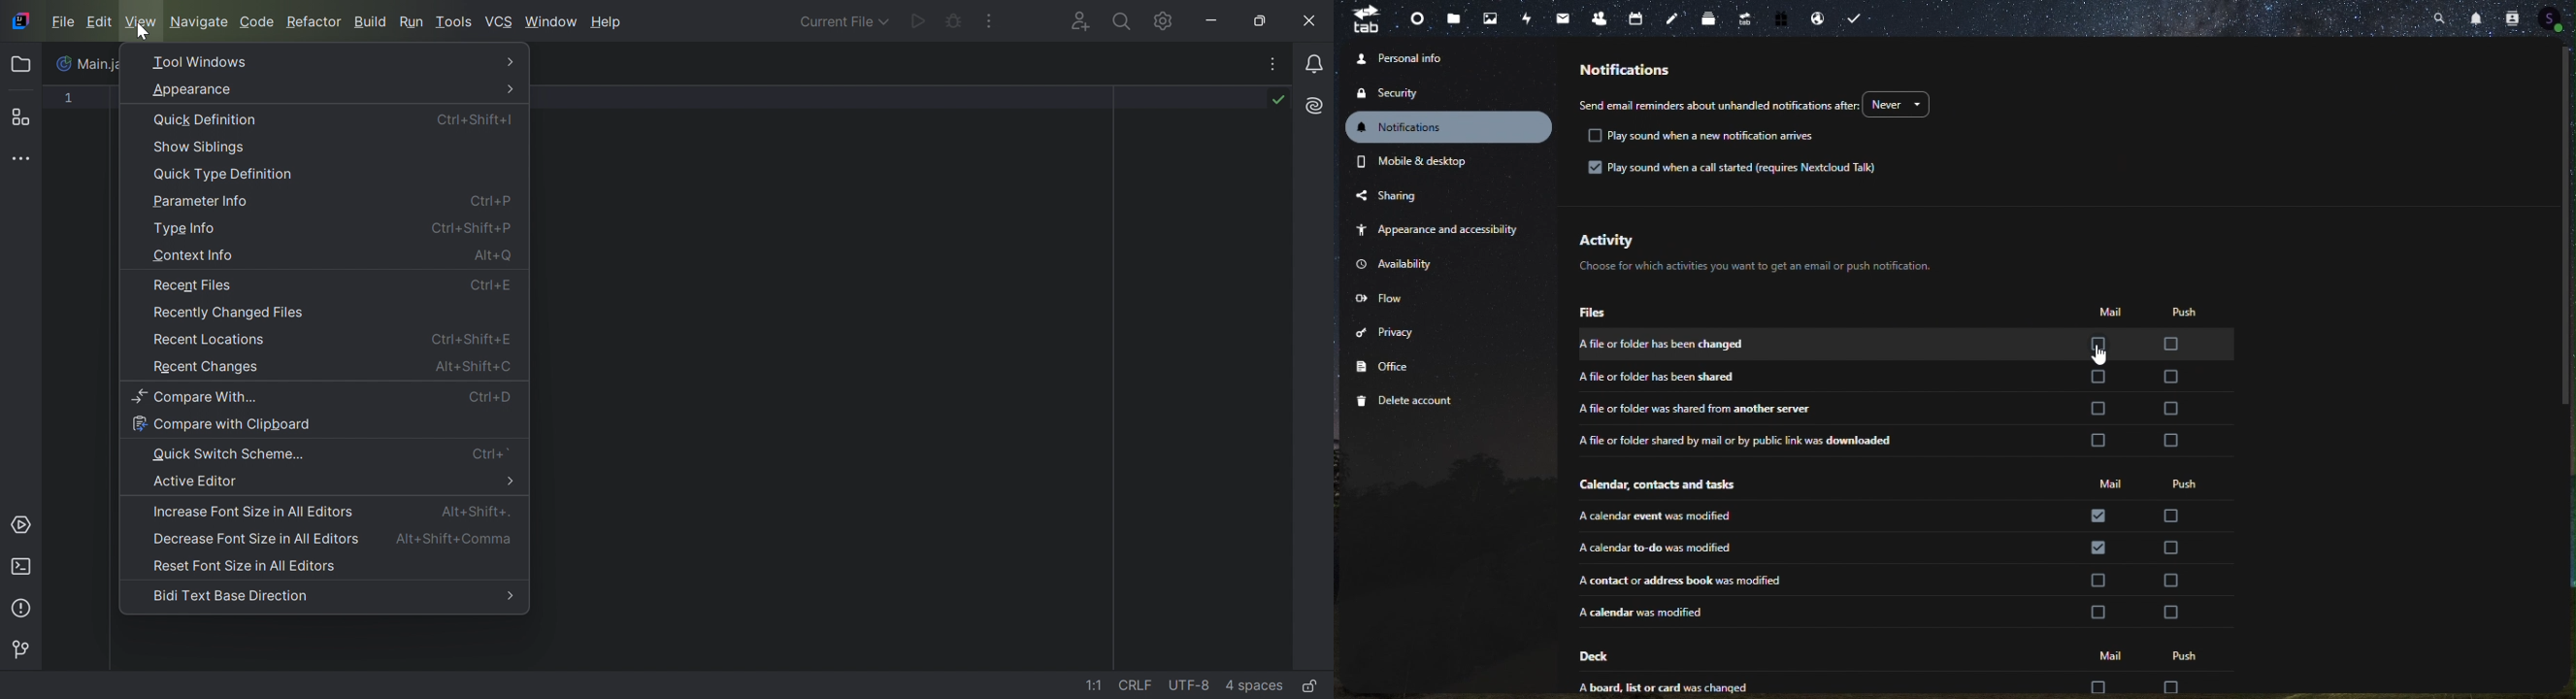 Image resolution: width=2576 pixels, height=700 pixels. What do you see at coordinates (1751, 168) in the screenshot?
I see `Play sound when a call started (requires Nextcloud Talk)` at bounding box center [1751, 168].